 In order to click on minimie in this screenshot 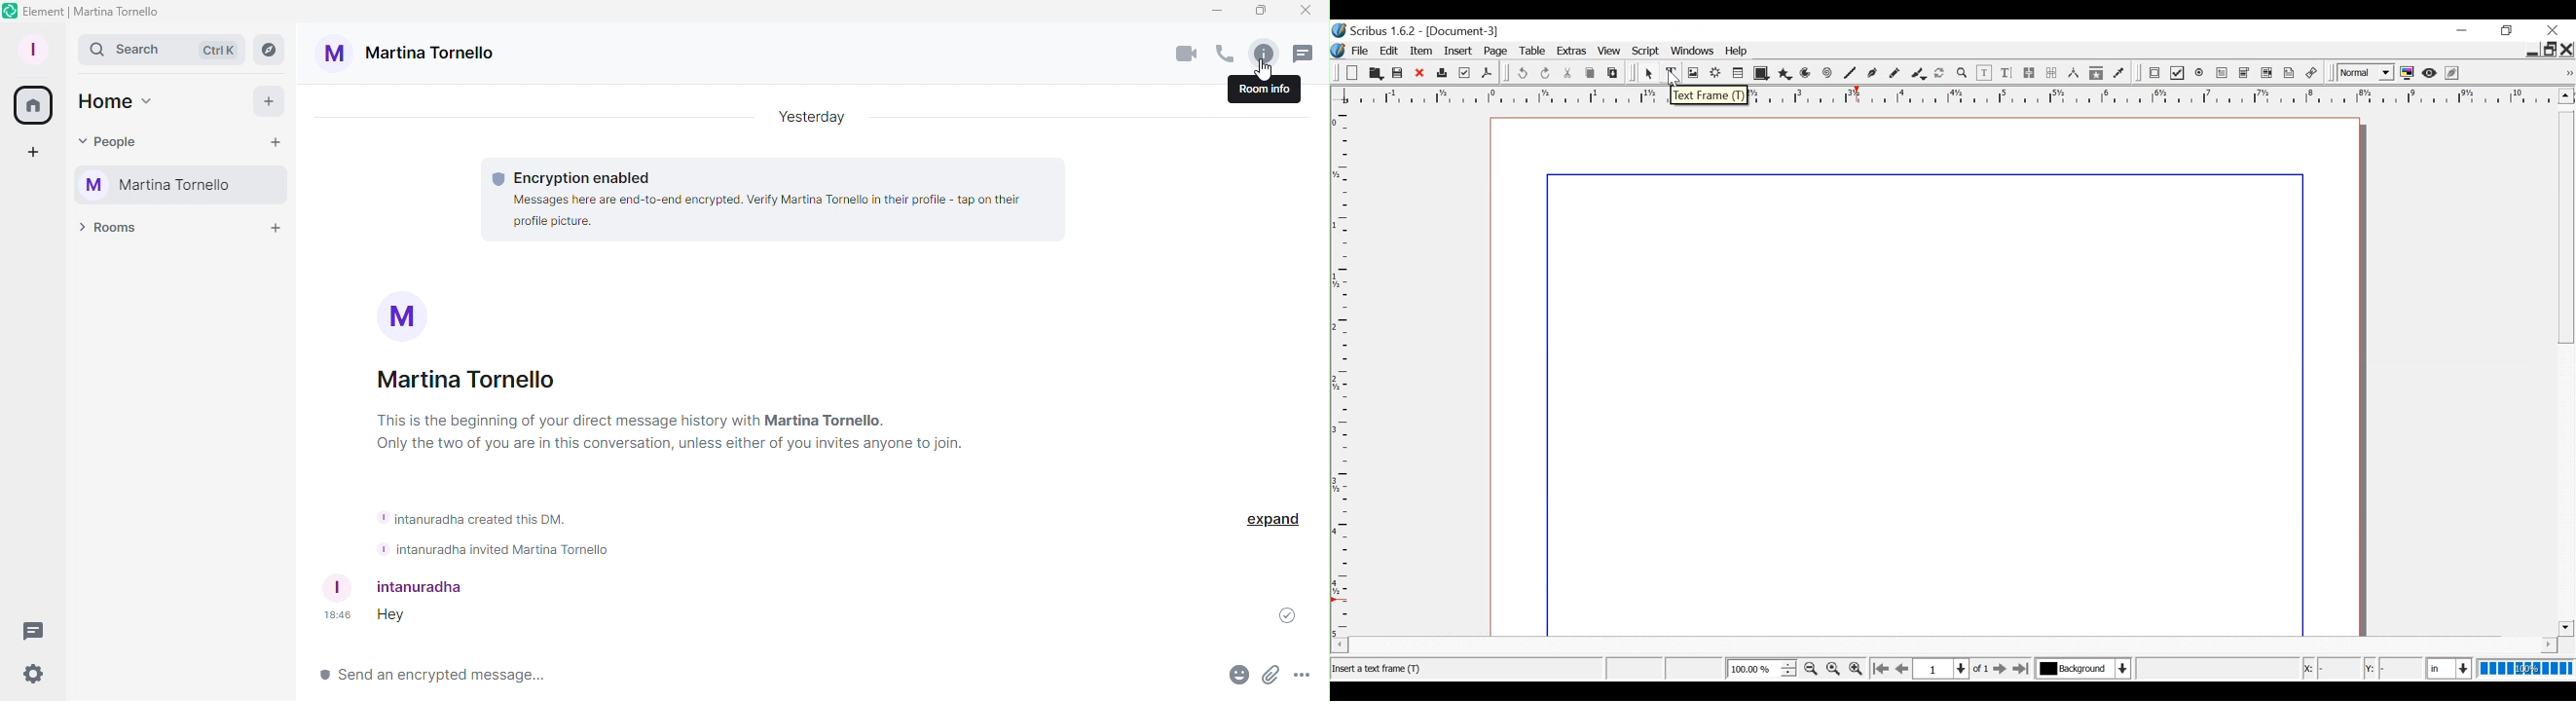, I will do `click(2531, 49)`.